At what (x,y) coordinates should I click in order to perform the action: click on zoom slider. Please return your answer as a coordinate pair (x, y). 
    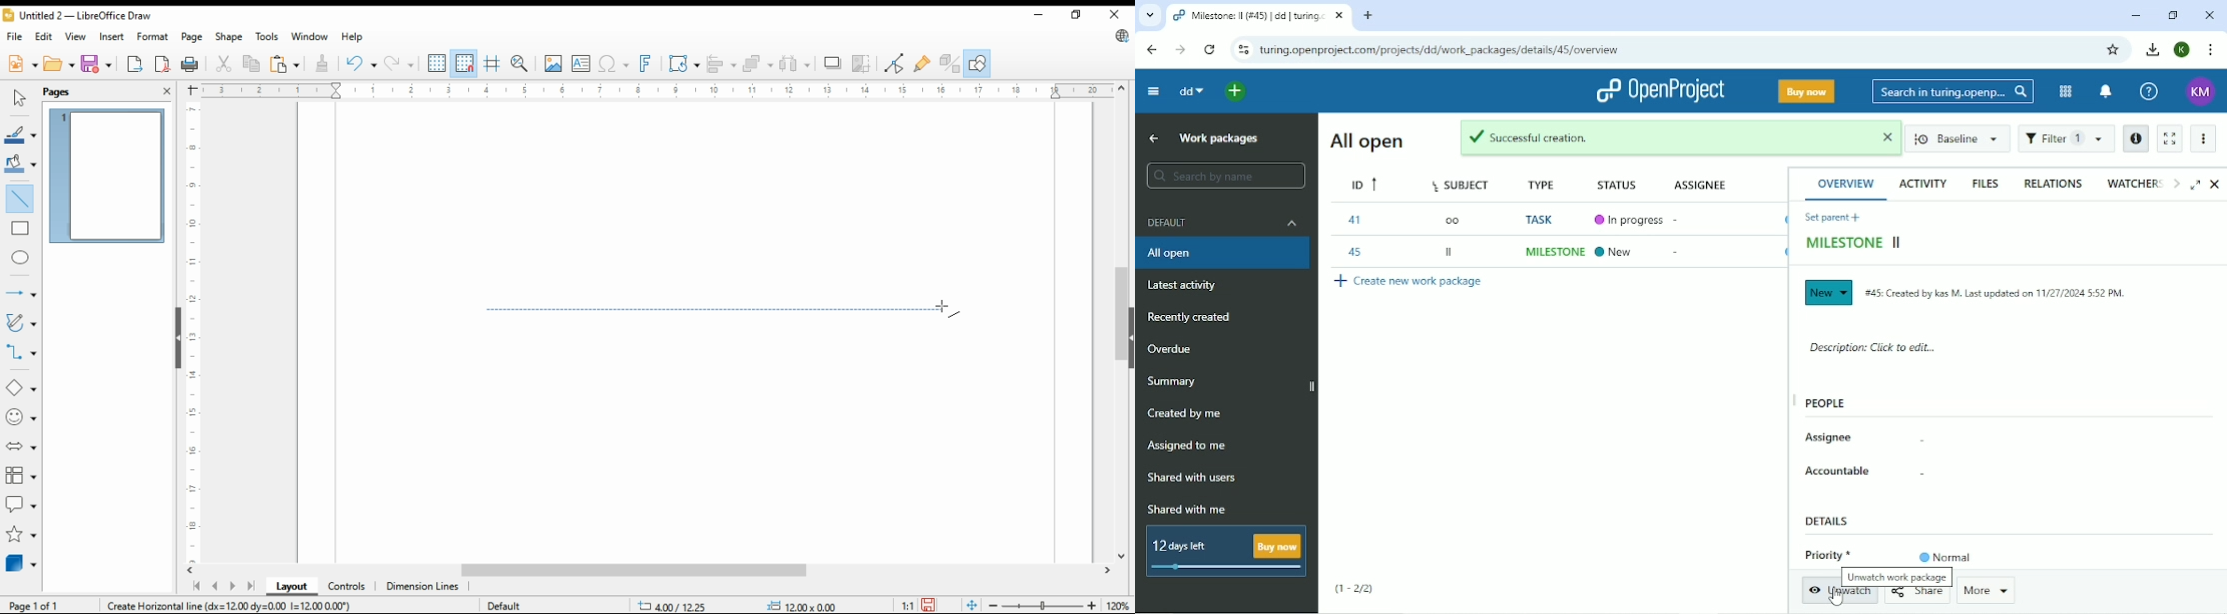
    Looking at the image, I should click on (1041, 605).